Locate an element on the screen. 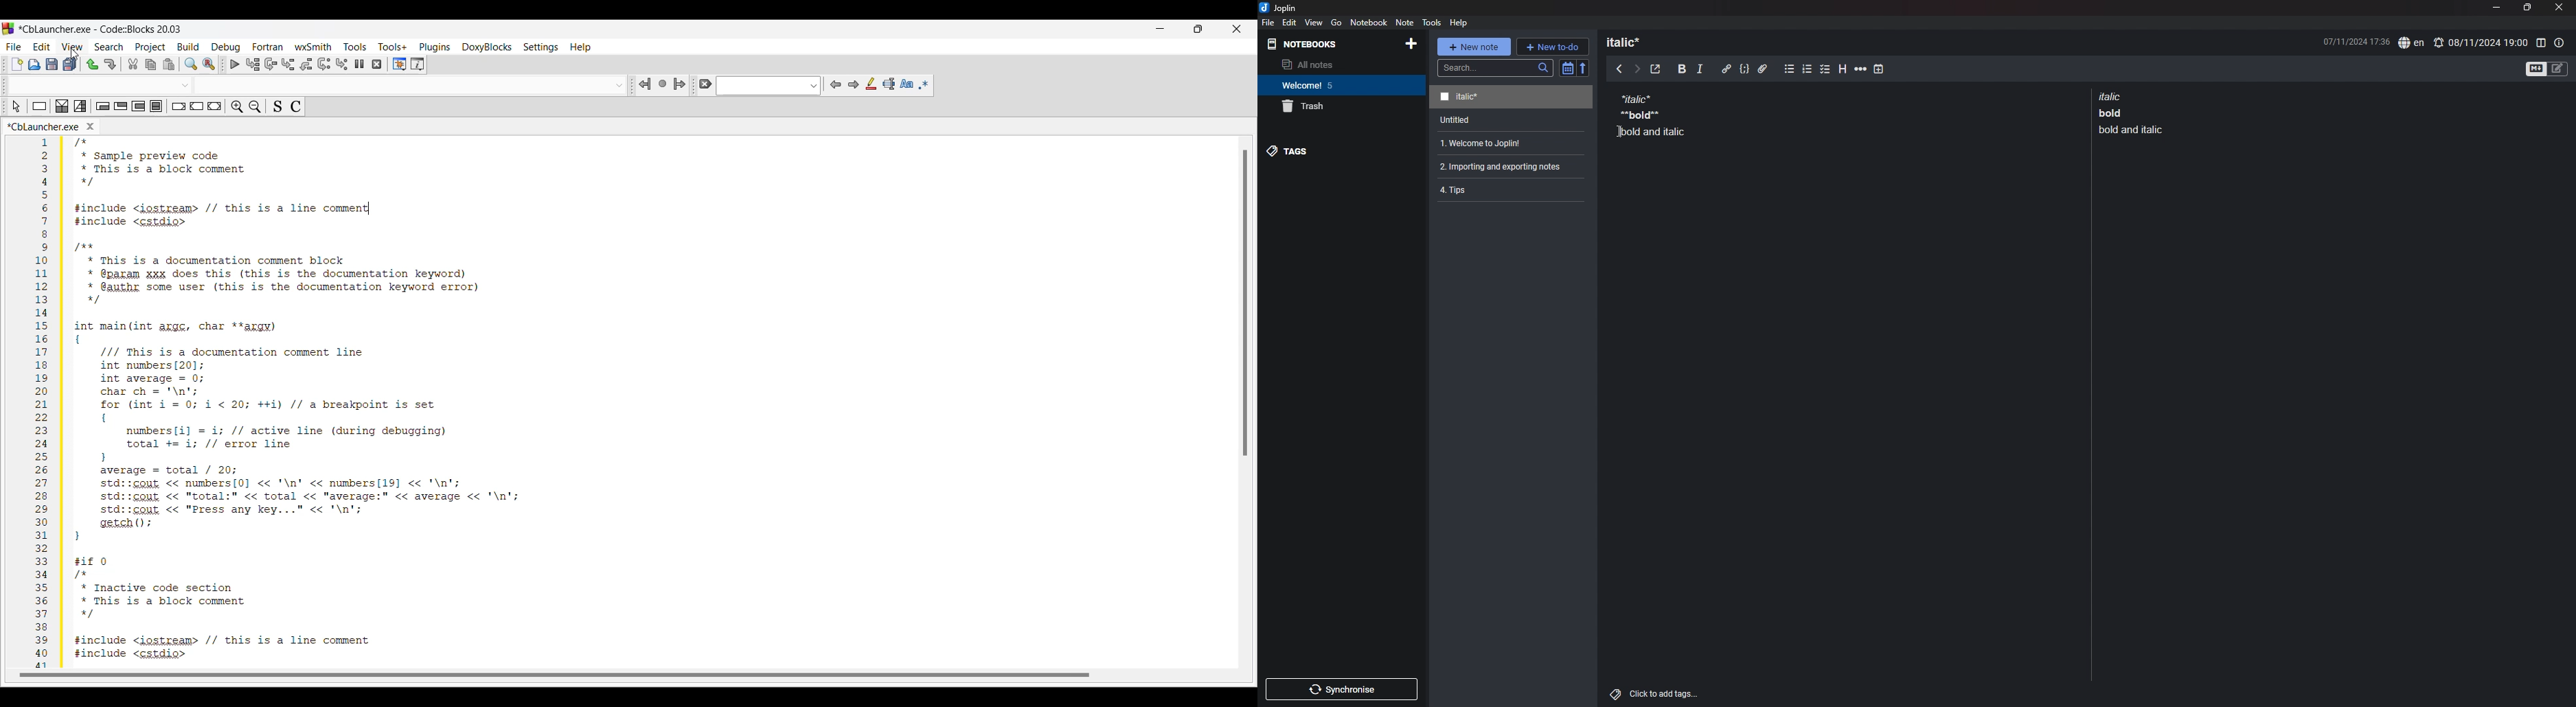 The image size is (2576, 728). Match case is located at coordinates (906, 84).